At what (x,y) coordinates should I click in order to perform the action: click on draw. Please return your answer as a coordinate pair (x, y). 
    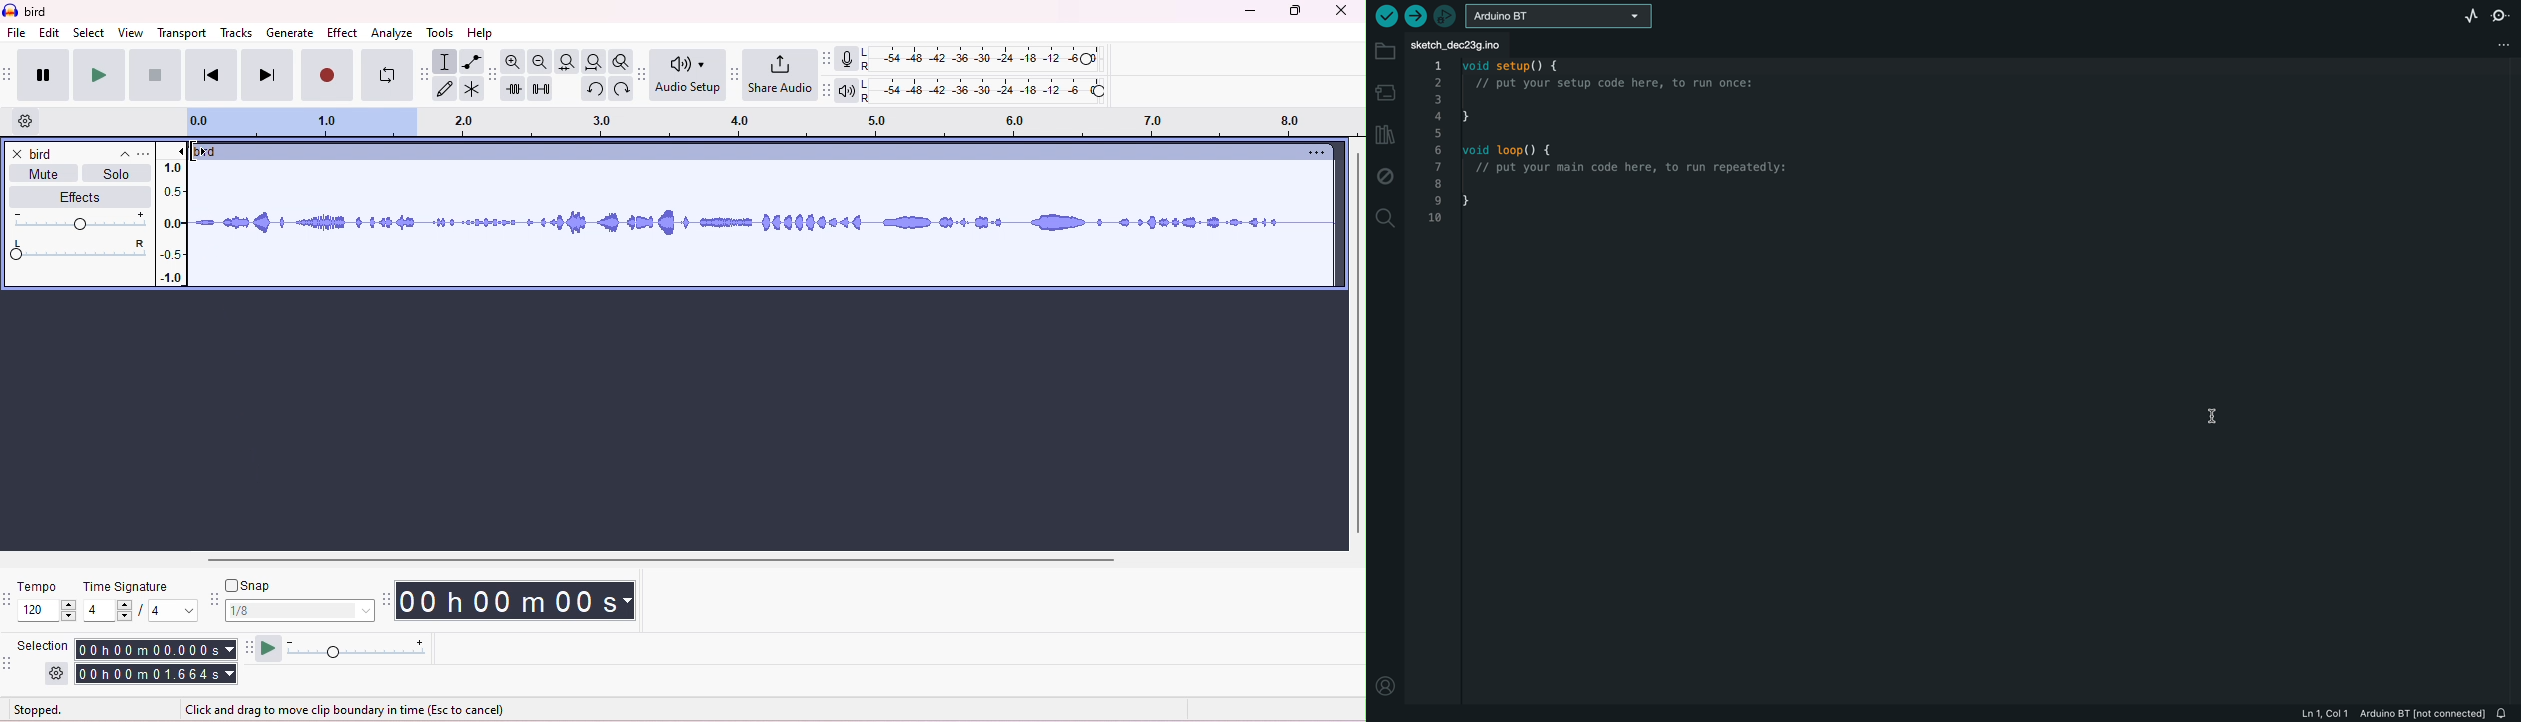
    Looking at the image, I should click on (445, 90).